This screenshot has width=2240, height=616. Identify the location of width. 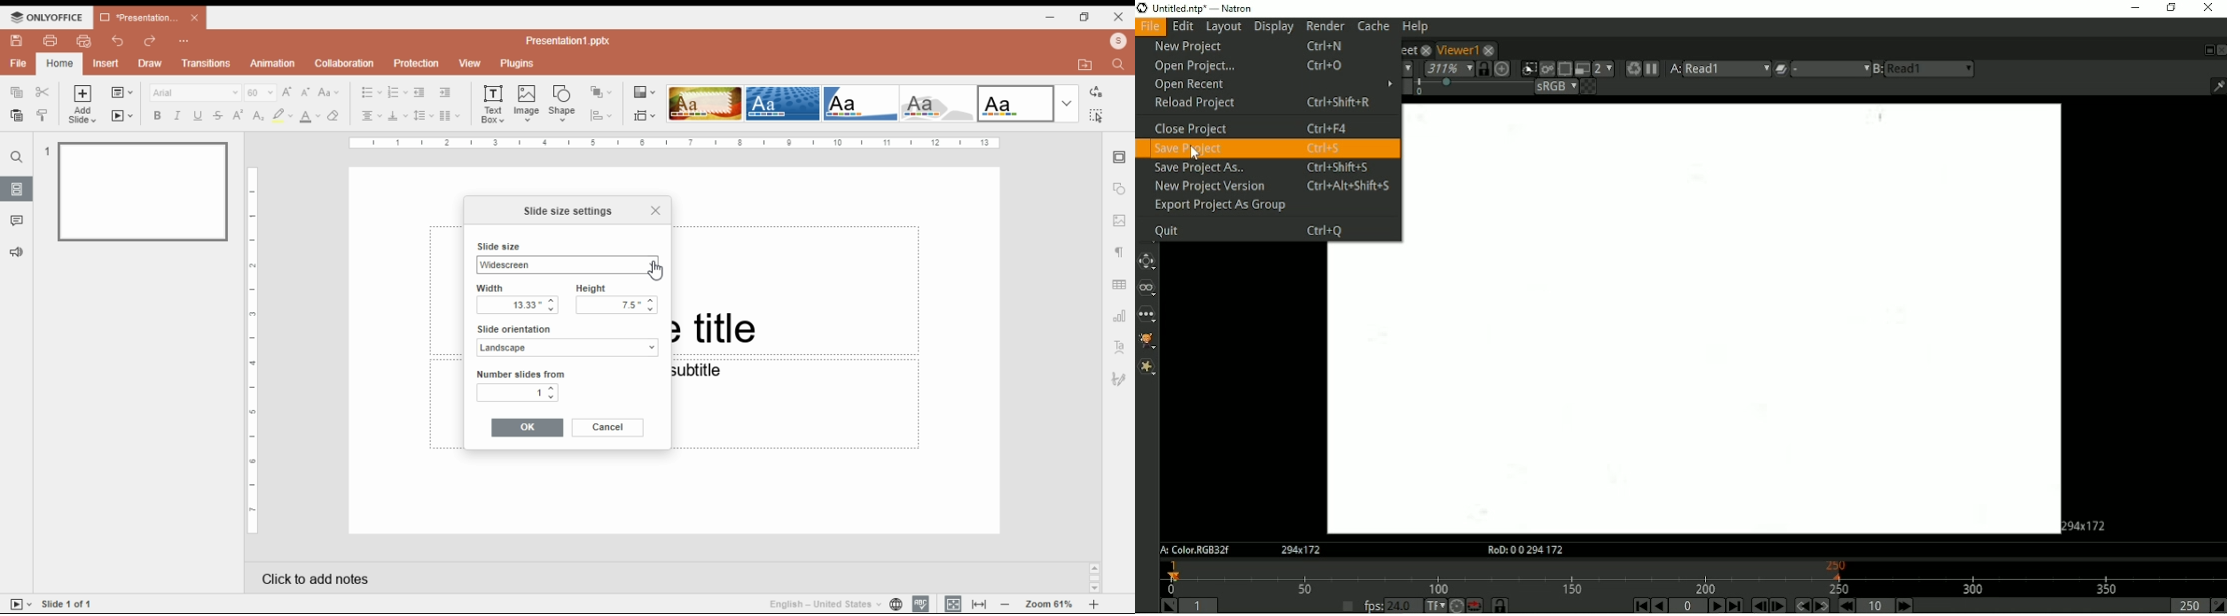
(513, 288).